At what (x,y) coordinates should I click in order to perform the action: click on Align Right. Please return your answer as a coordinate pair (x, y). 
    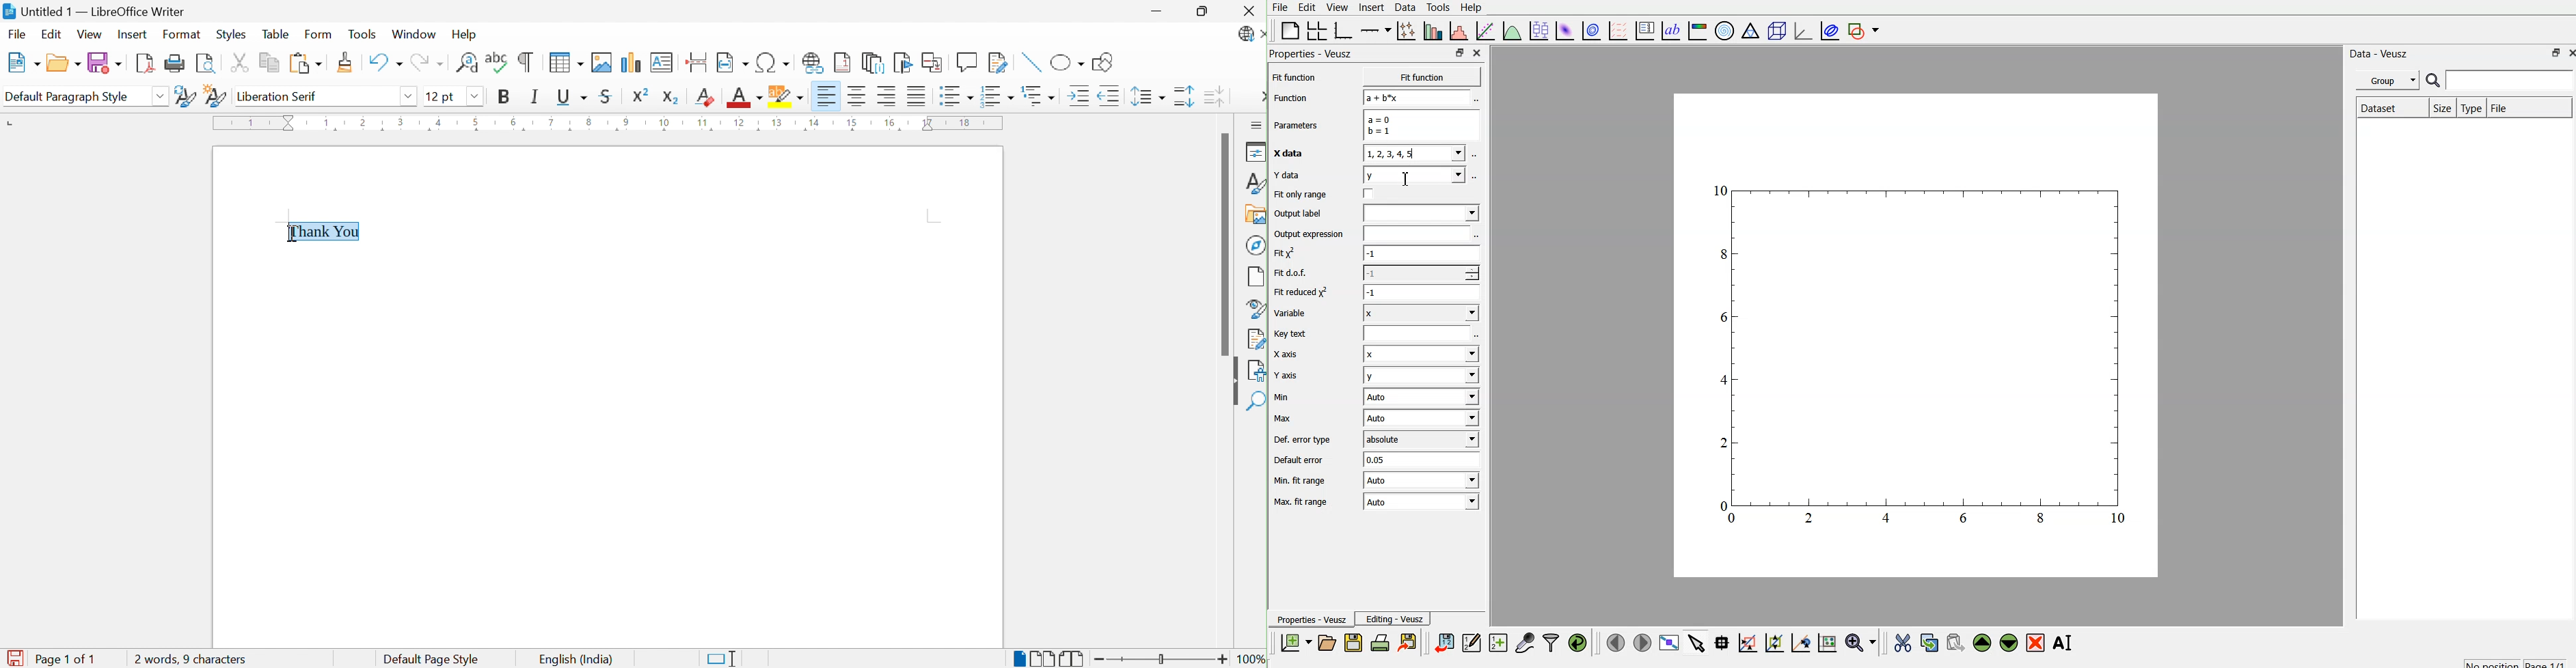
    Looking at the image, I should click on (887, 95).